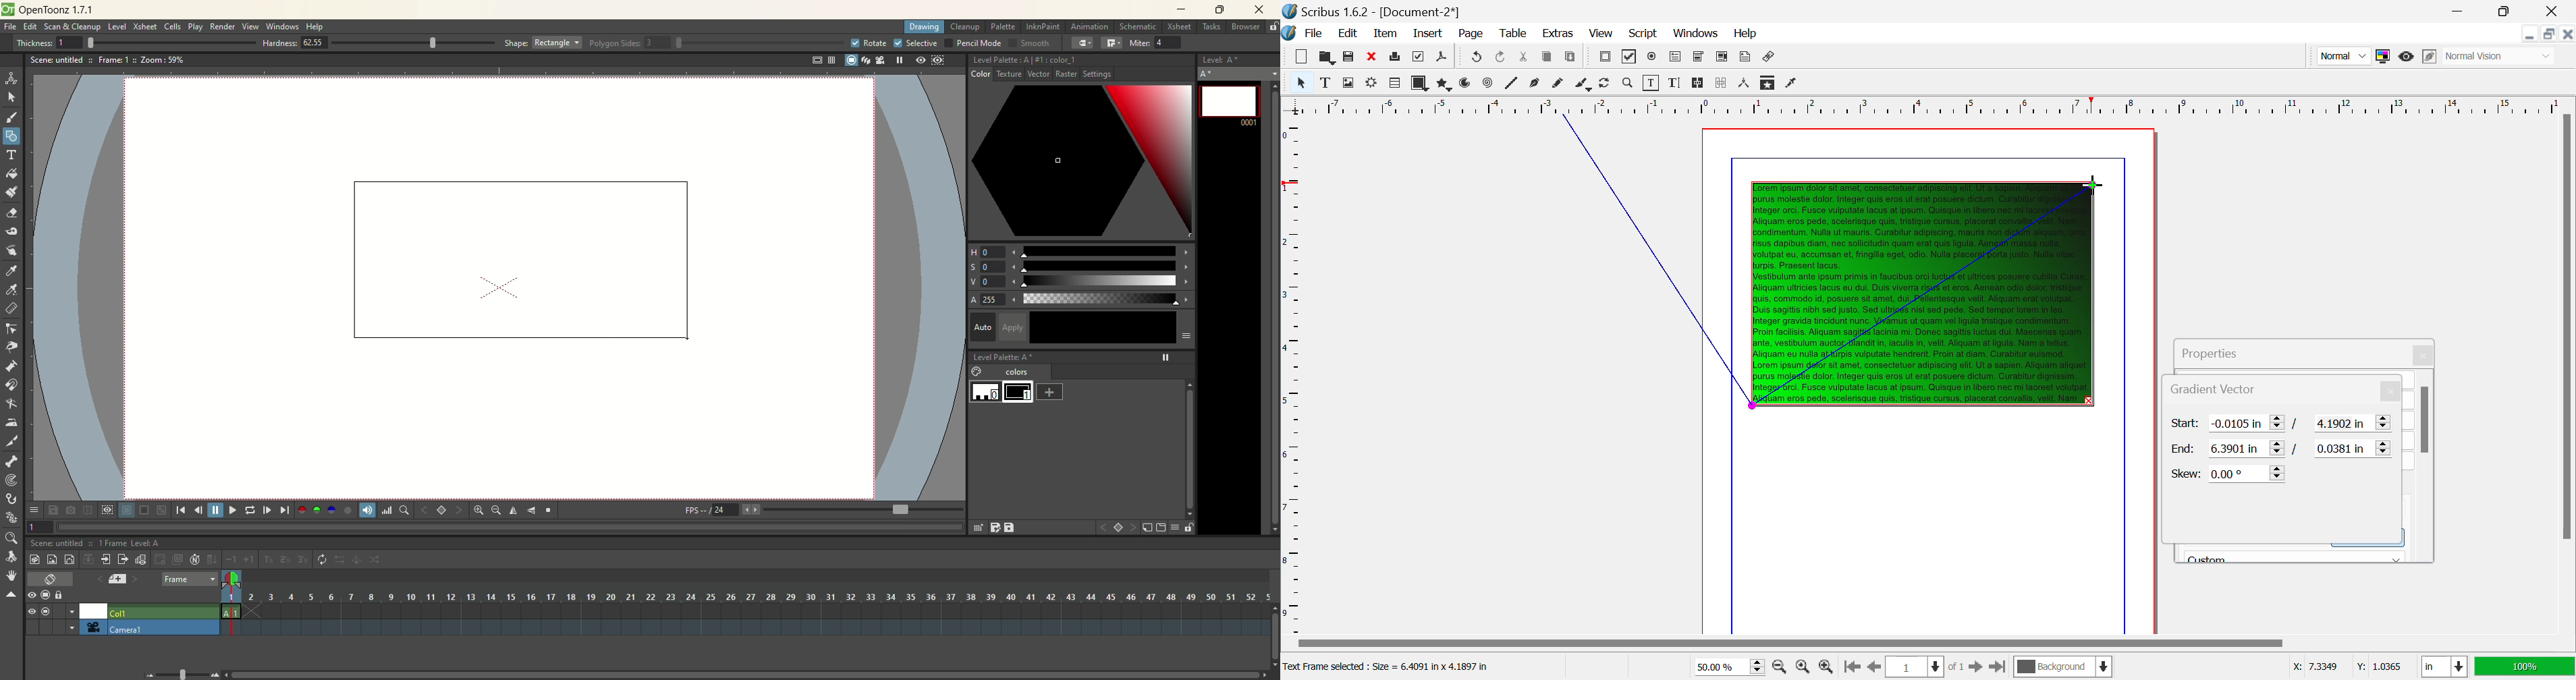 The height and width of the screenshot is (700, 2576). What do you see at coordinates (11, 422) in the screenshot?
I see `iron` at bounding box center [11, 422].